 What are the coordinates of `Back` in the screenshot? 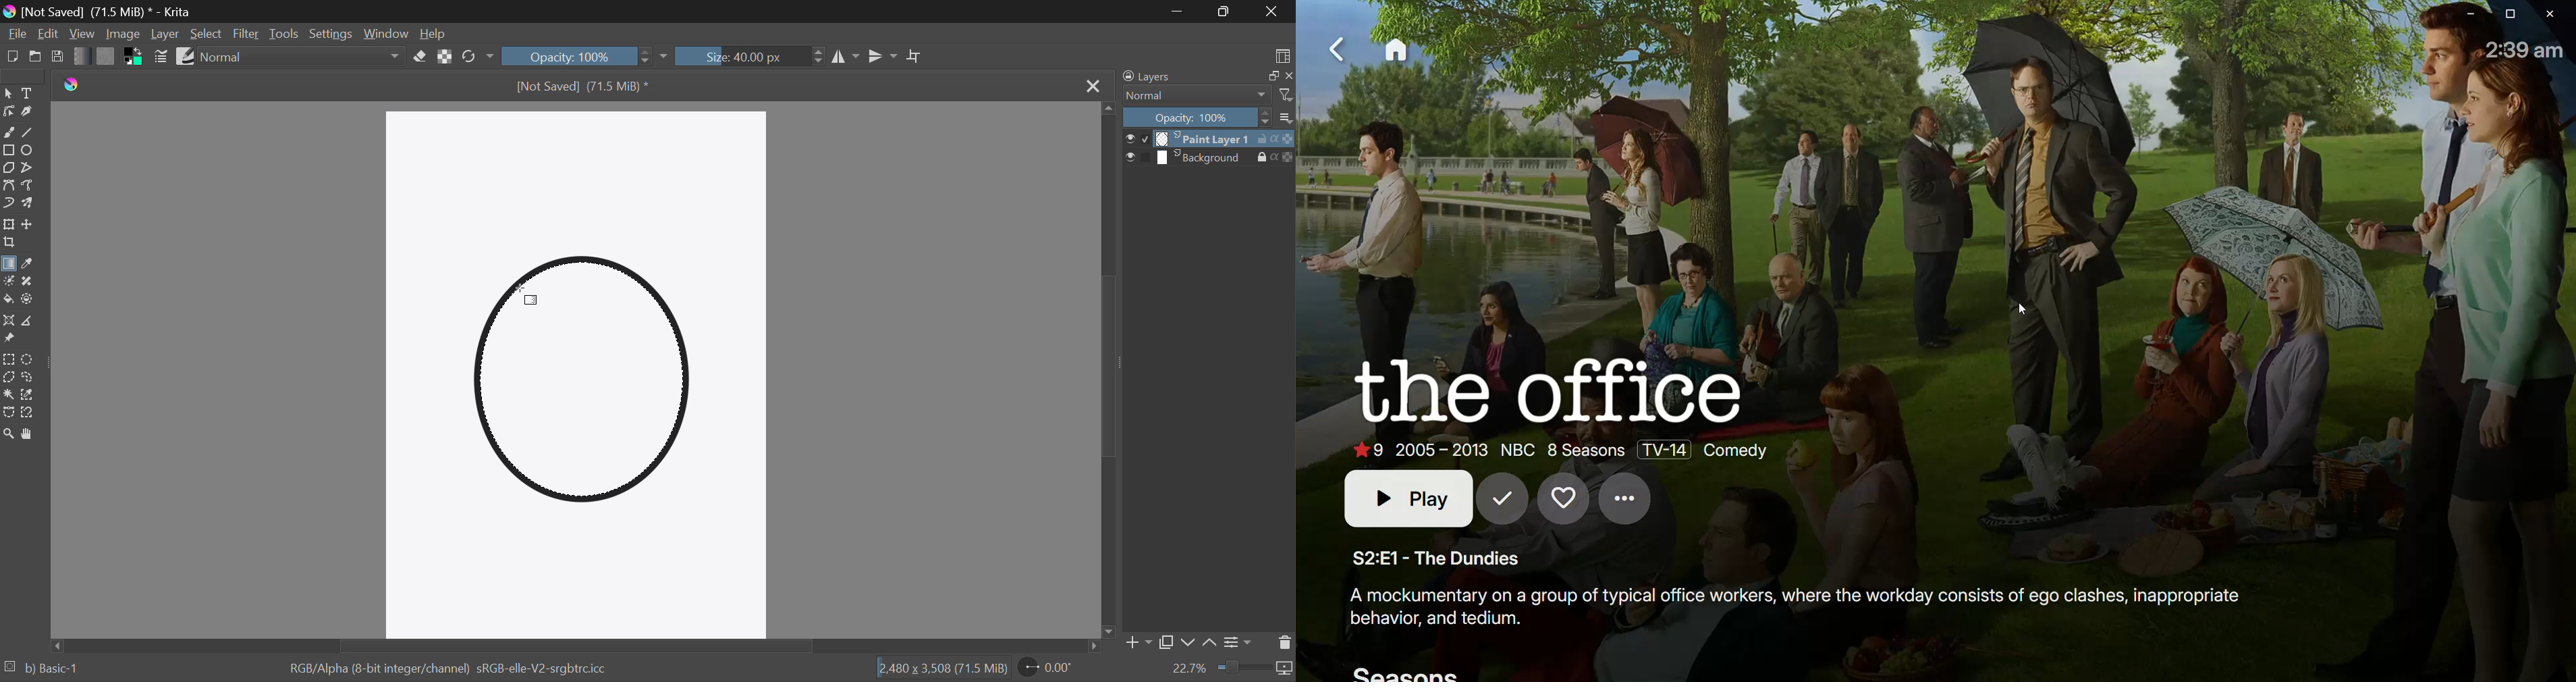 It's located at (1340, 50).